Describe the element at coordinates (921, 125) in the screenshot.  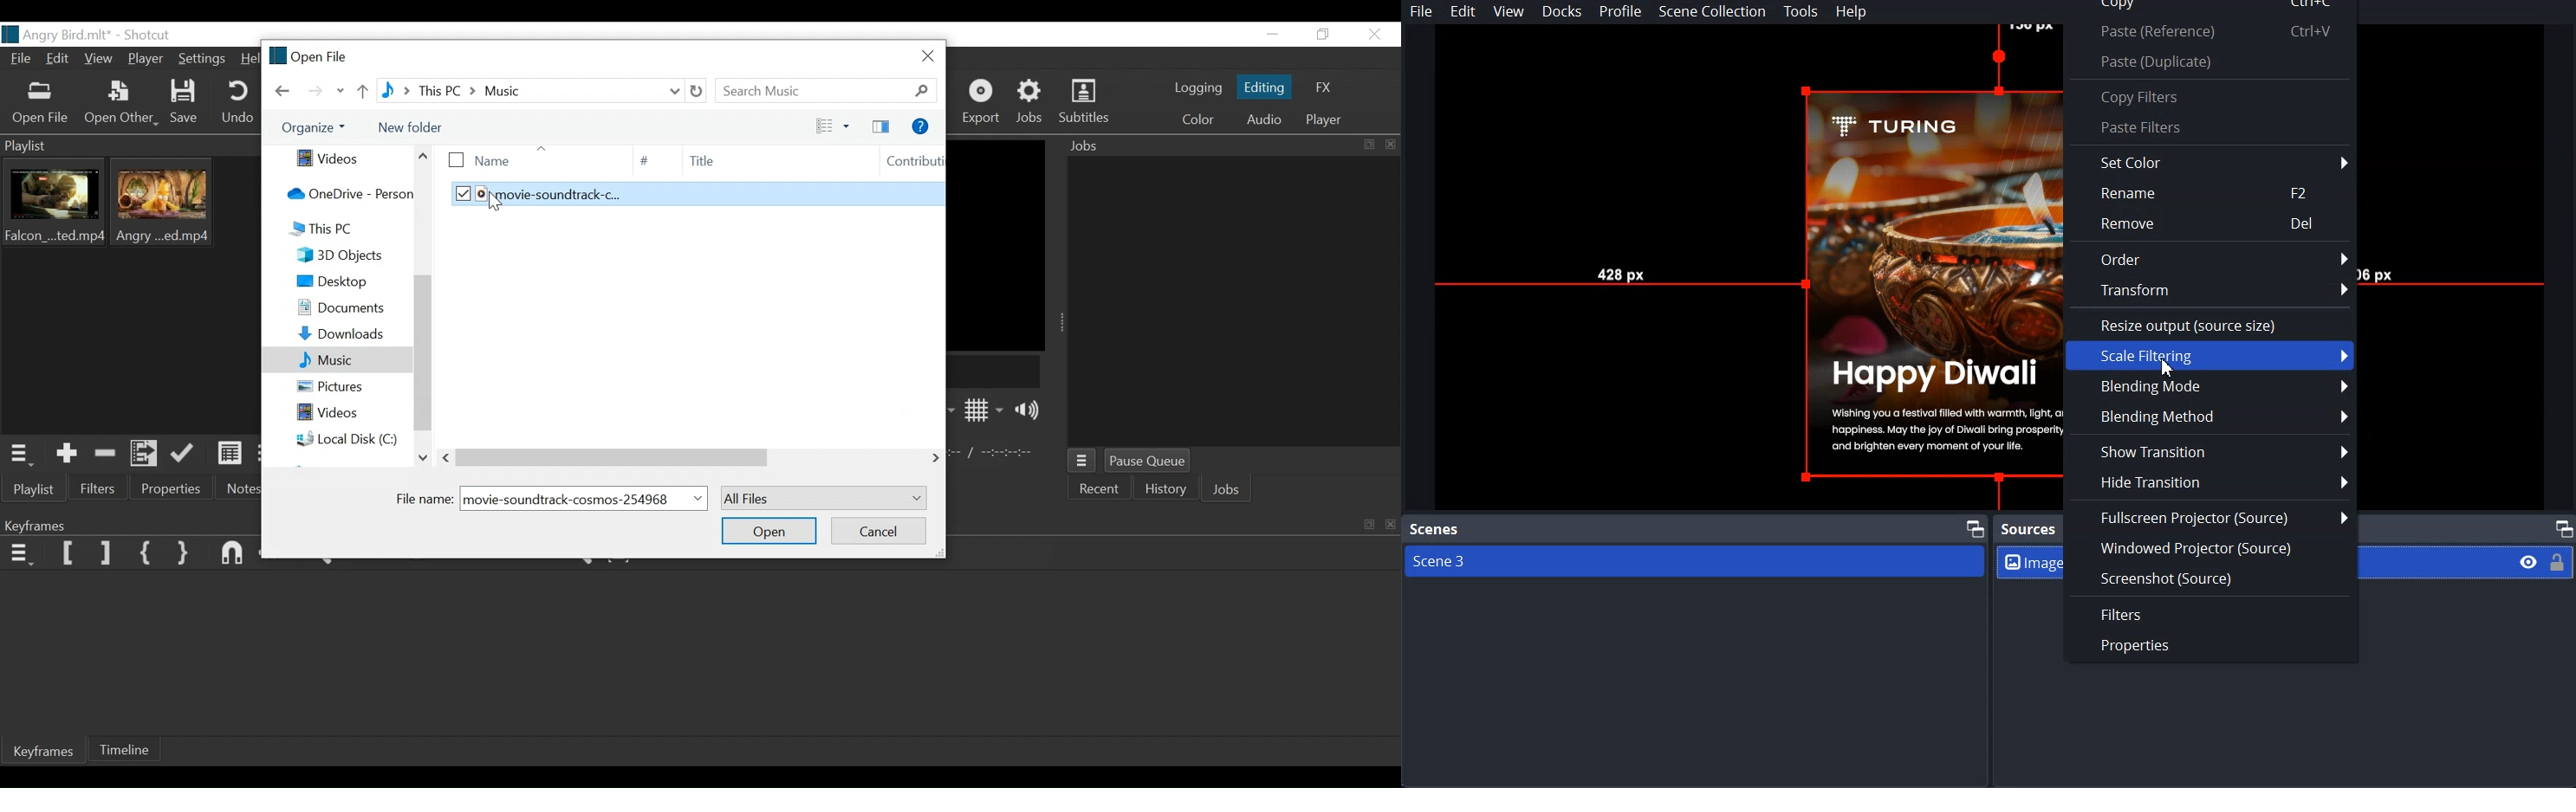
I see `Help` at that location.